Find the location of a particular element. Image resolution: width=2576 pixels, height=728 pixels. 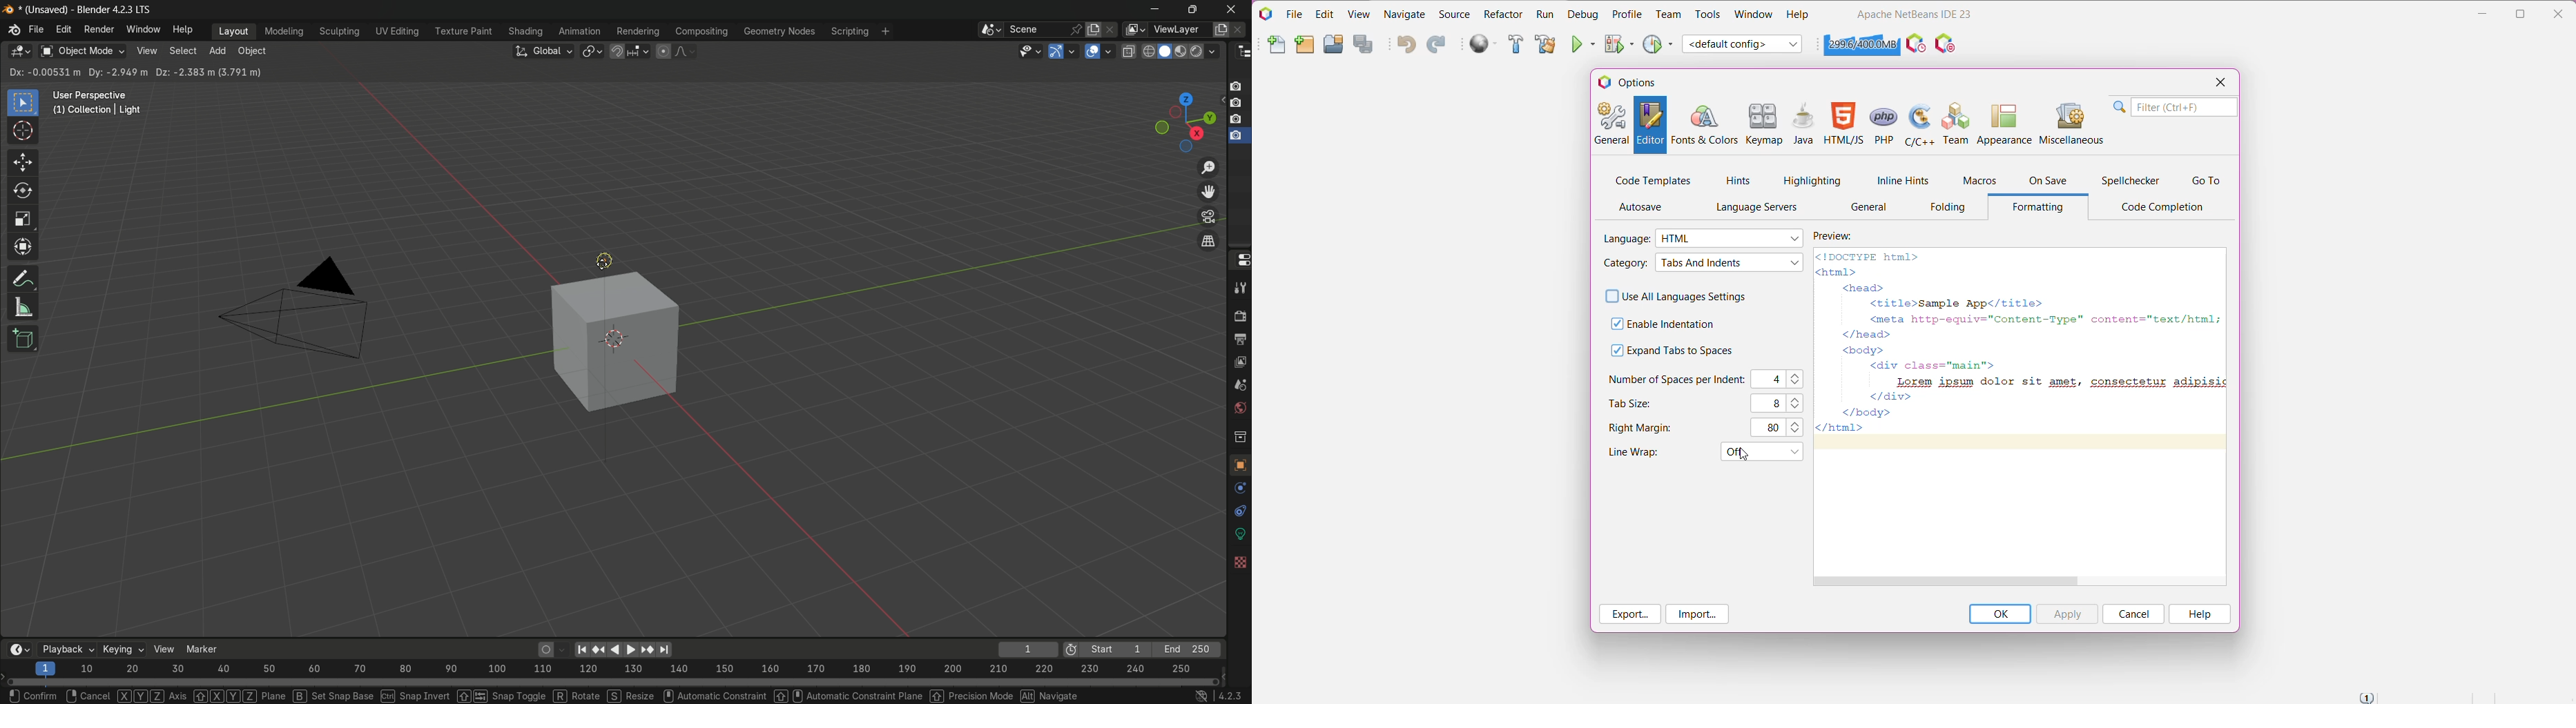

Snap Invert is located at coordinates (414, 695).